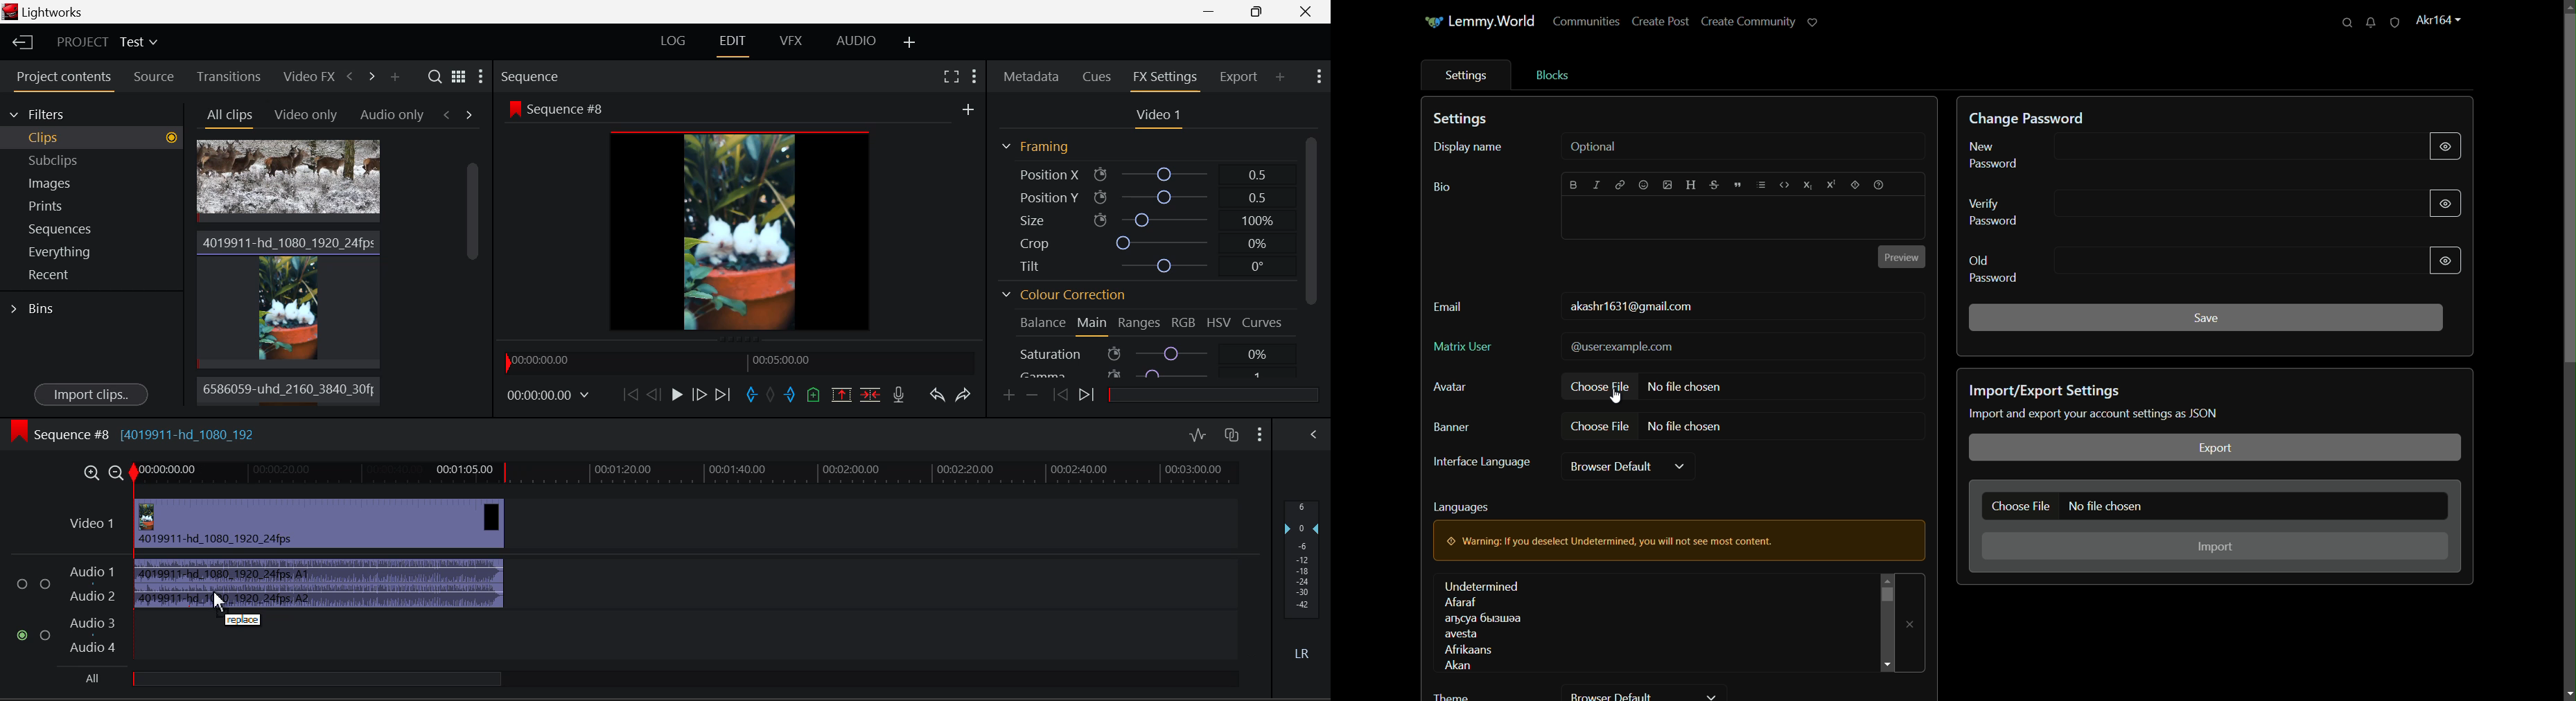 The width and height of the screenshot is (2576, 728). I want to click on Next keyframe, so click(1089, 393).